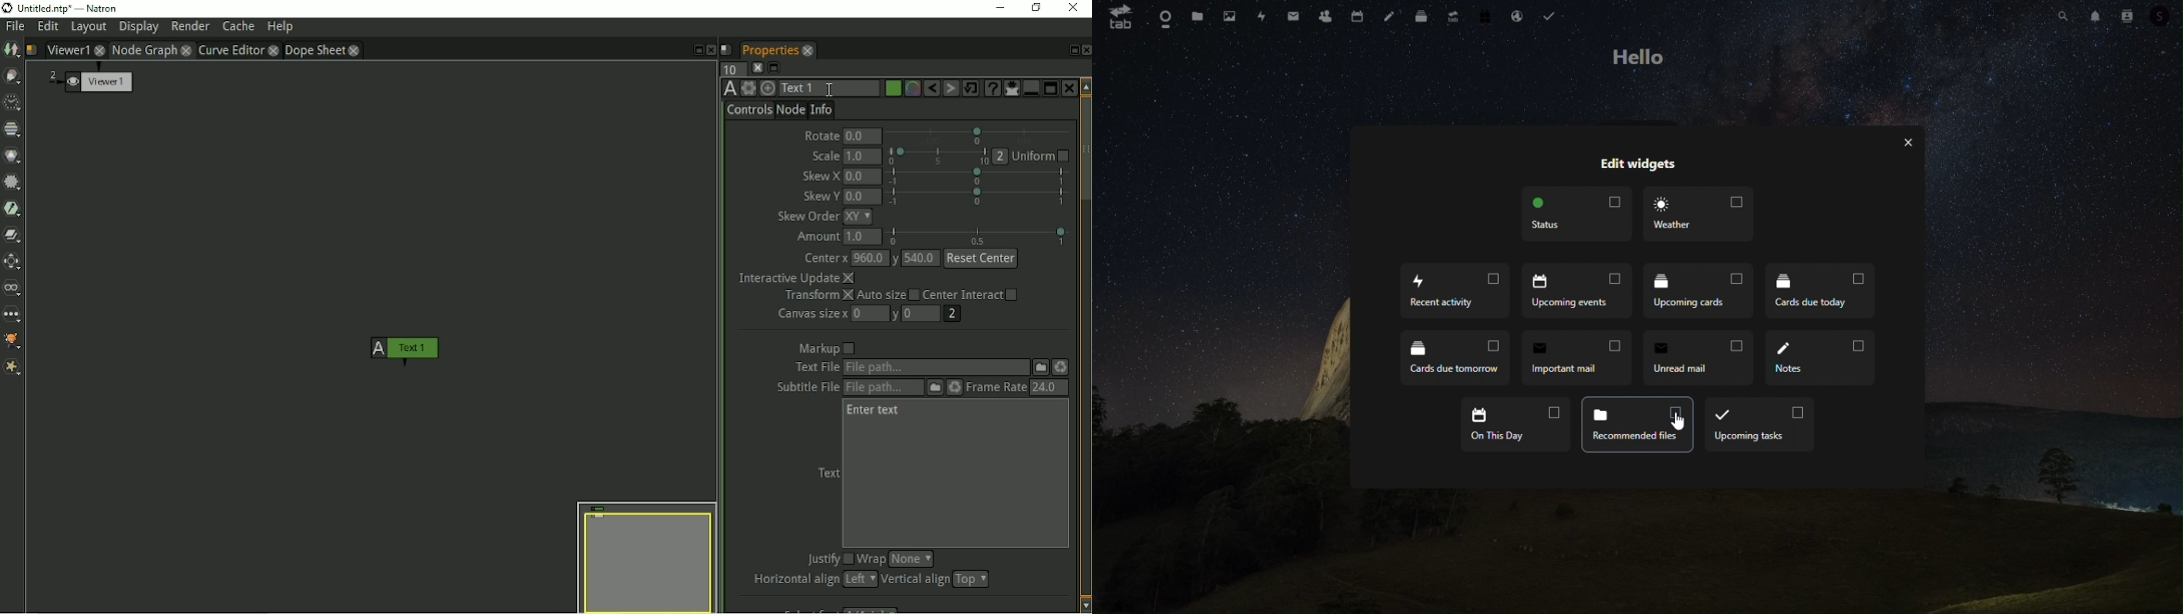  I want to click on deck, so click(1421, 16).